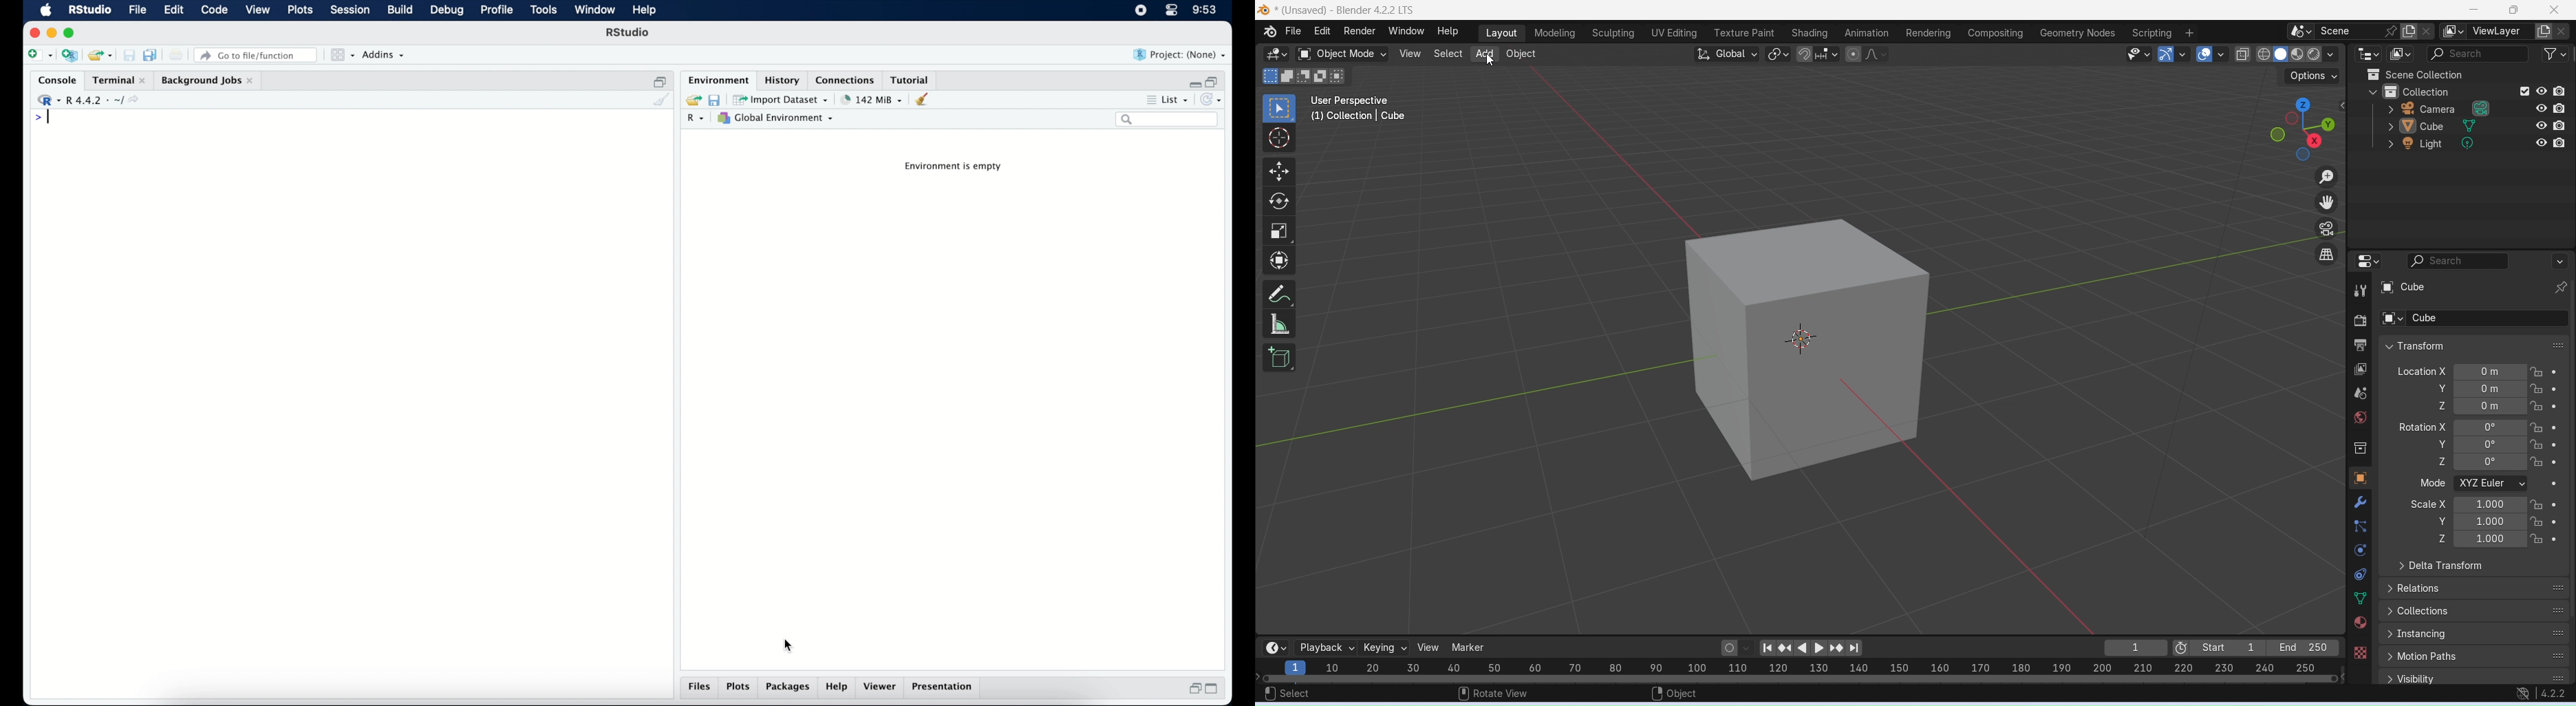 Image resolution: width=2576 pixels, height=728 pixels. What do you see at coordinates (2359, 622) in the screenshot?
I see `Material` at bounding box center [2359, 622].